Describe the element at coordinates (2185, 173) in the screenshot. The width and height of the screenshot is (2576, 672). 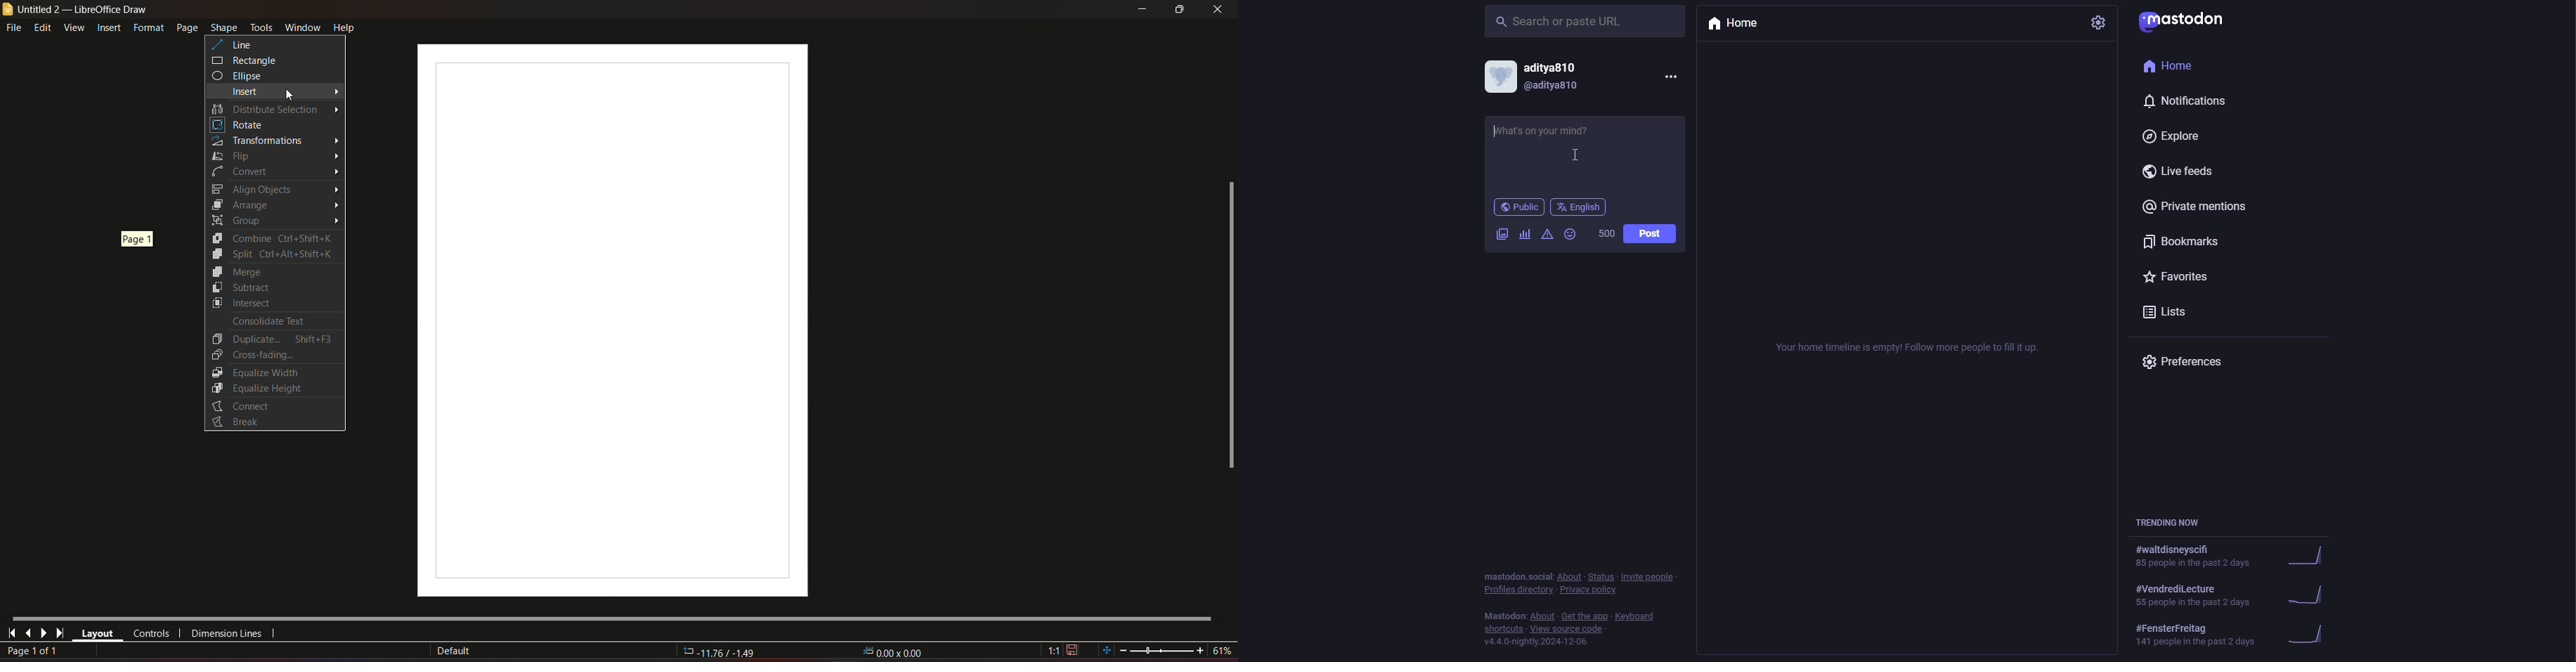
I see `live feeds` at that location.